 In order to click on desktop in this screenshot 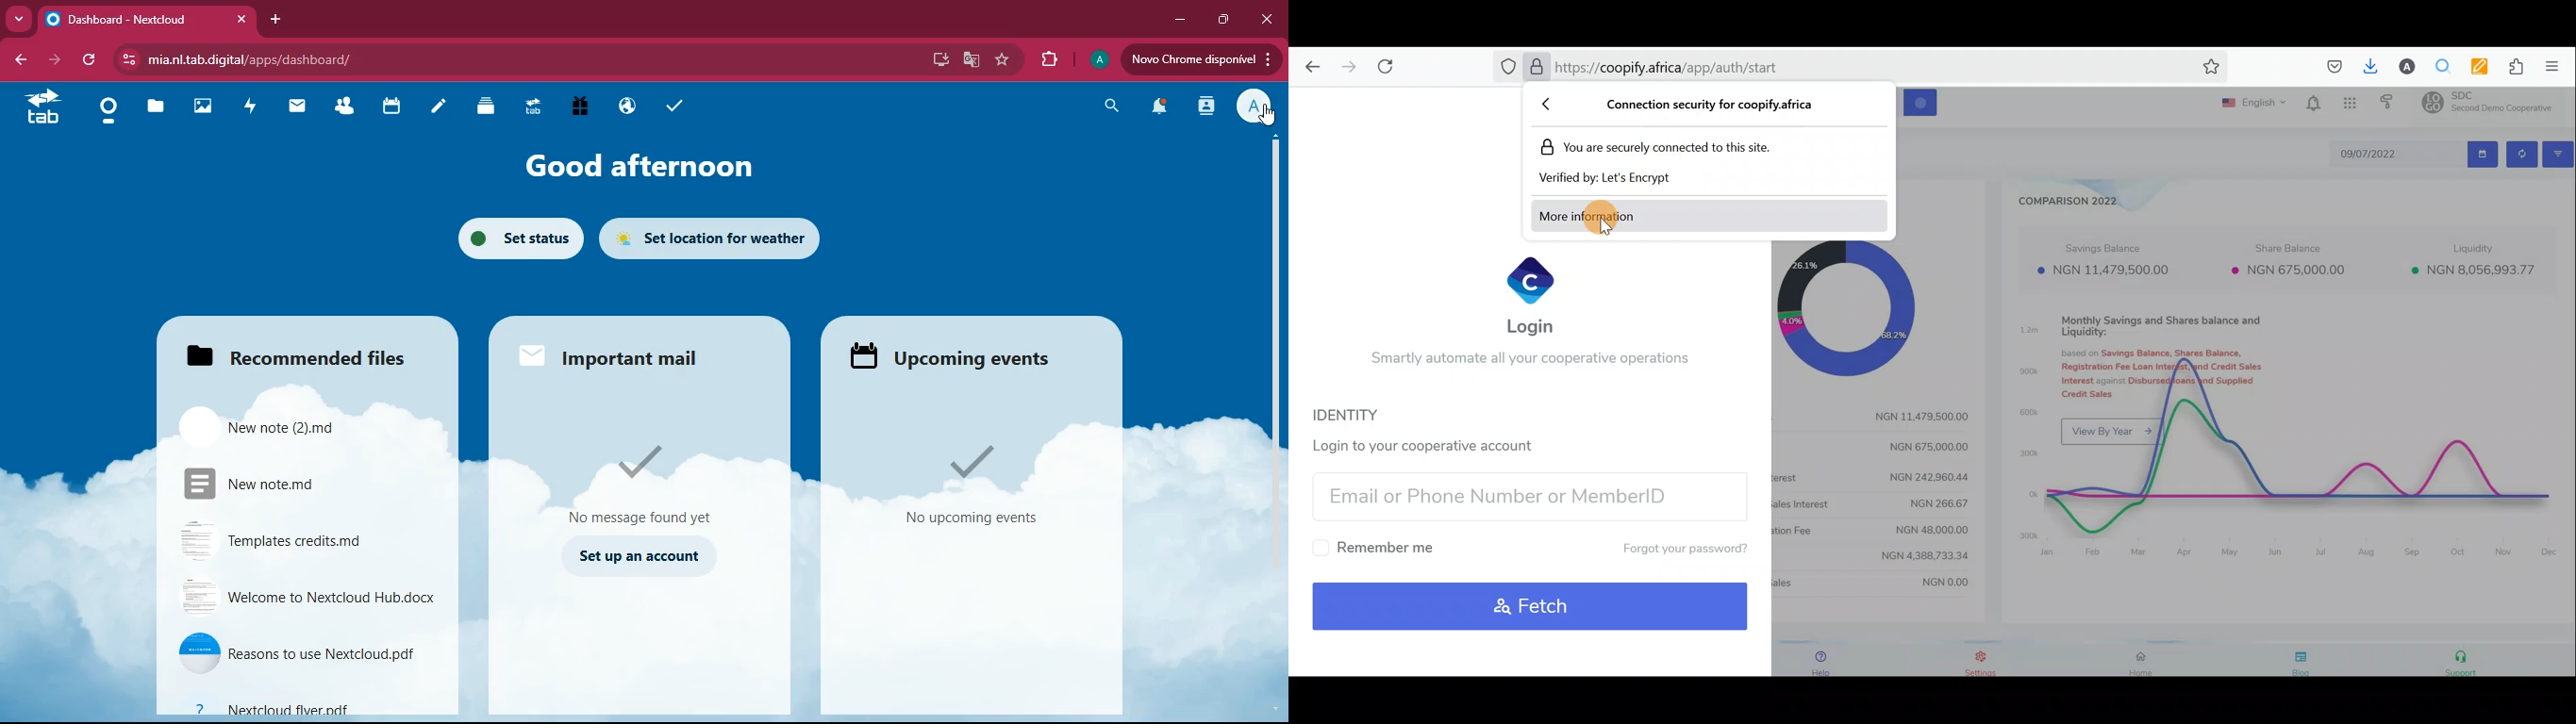, I will do `click(932, 60)`.